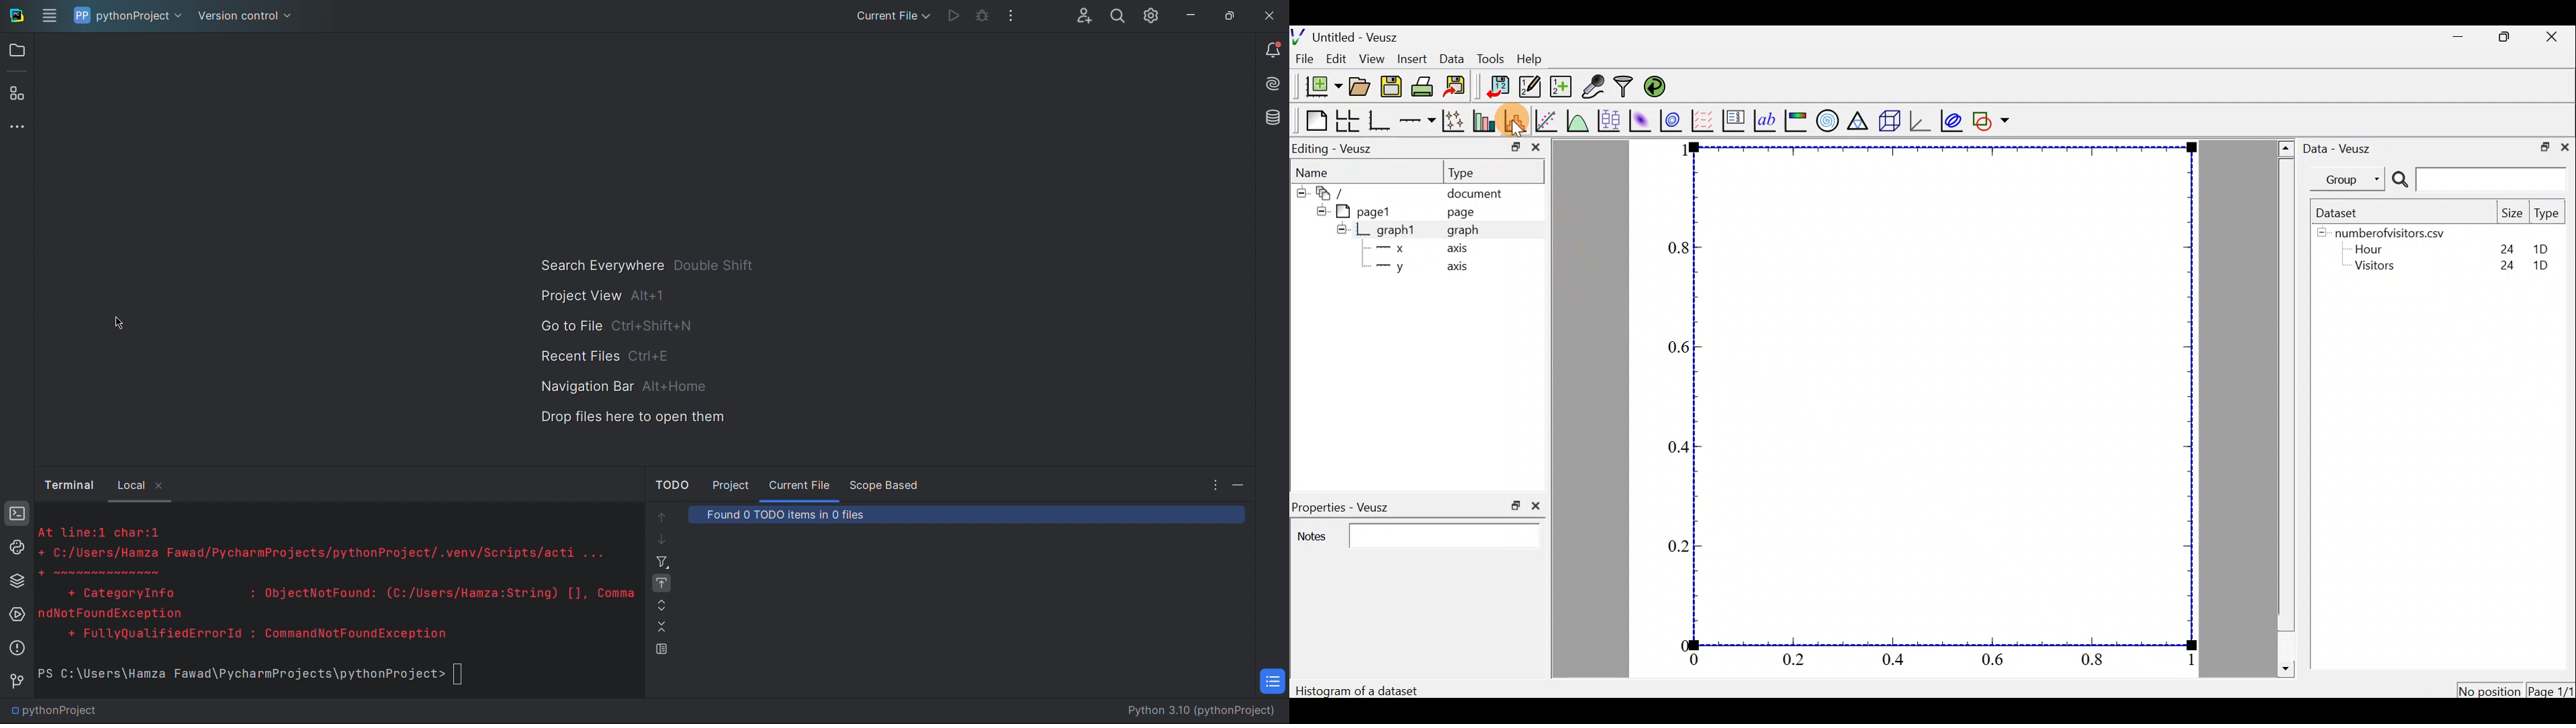 Image resolution: width=2576 pixels, height=728 pixels. Describe the element at coordinates (1455, 251) in the screenshot. I see `axis` at that location.